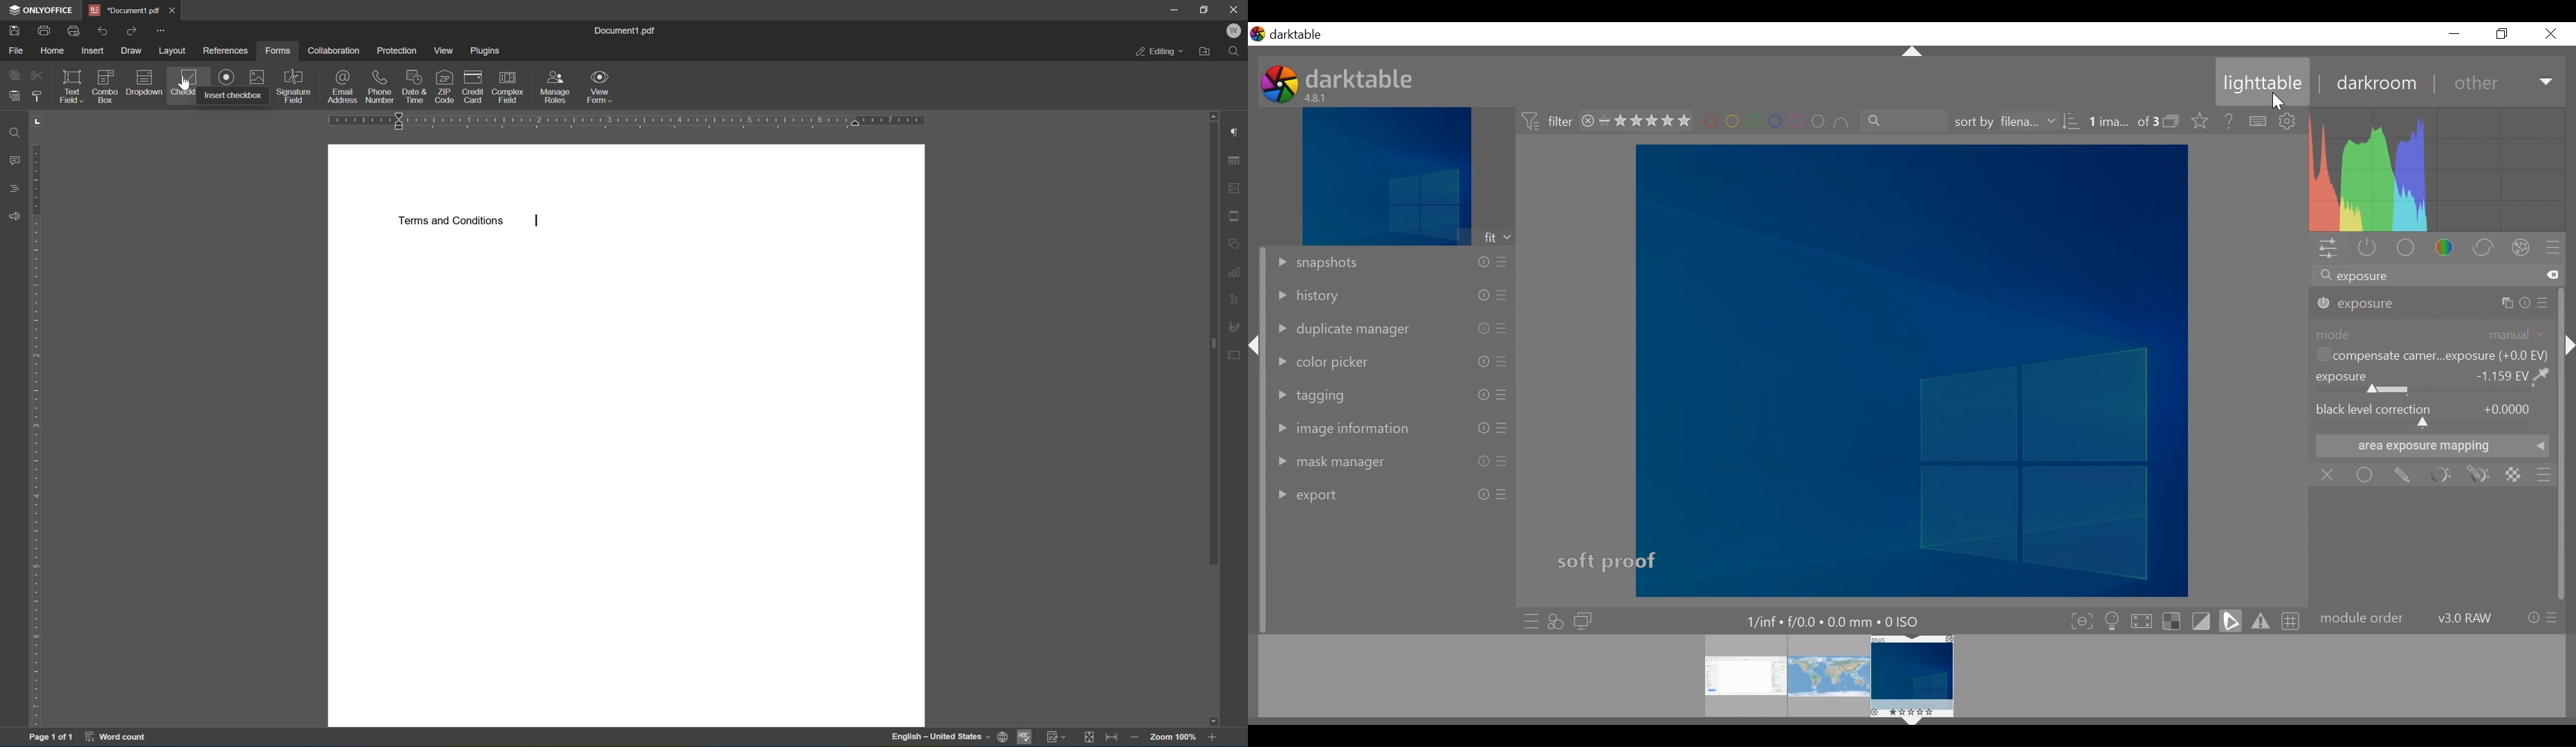 This screenshot has width=2576, height=756. Describe the element at coordinates (38, 76) in the screenshot. I see `cut` at that location.